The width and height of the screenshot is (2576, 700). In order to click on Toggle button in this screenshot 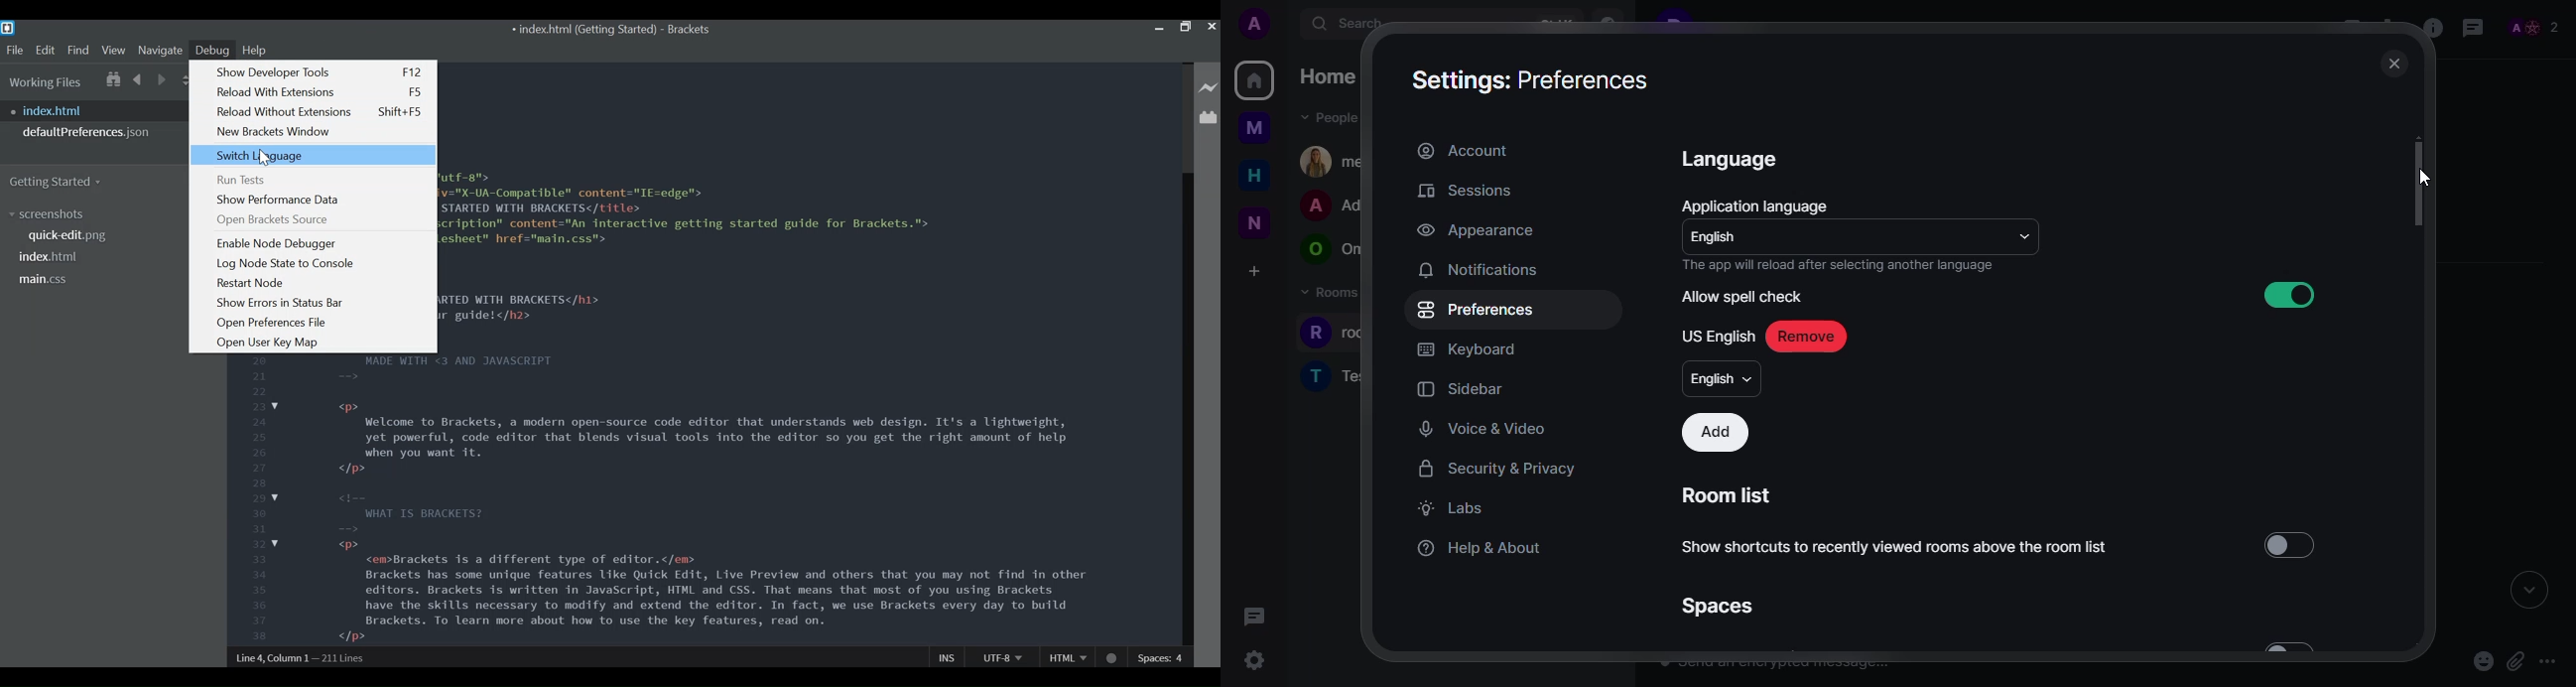, I will do `click(2292, 544)`.